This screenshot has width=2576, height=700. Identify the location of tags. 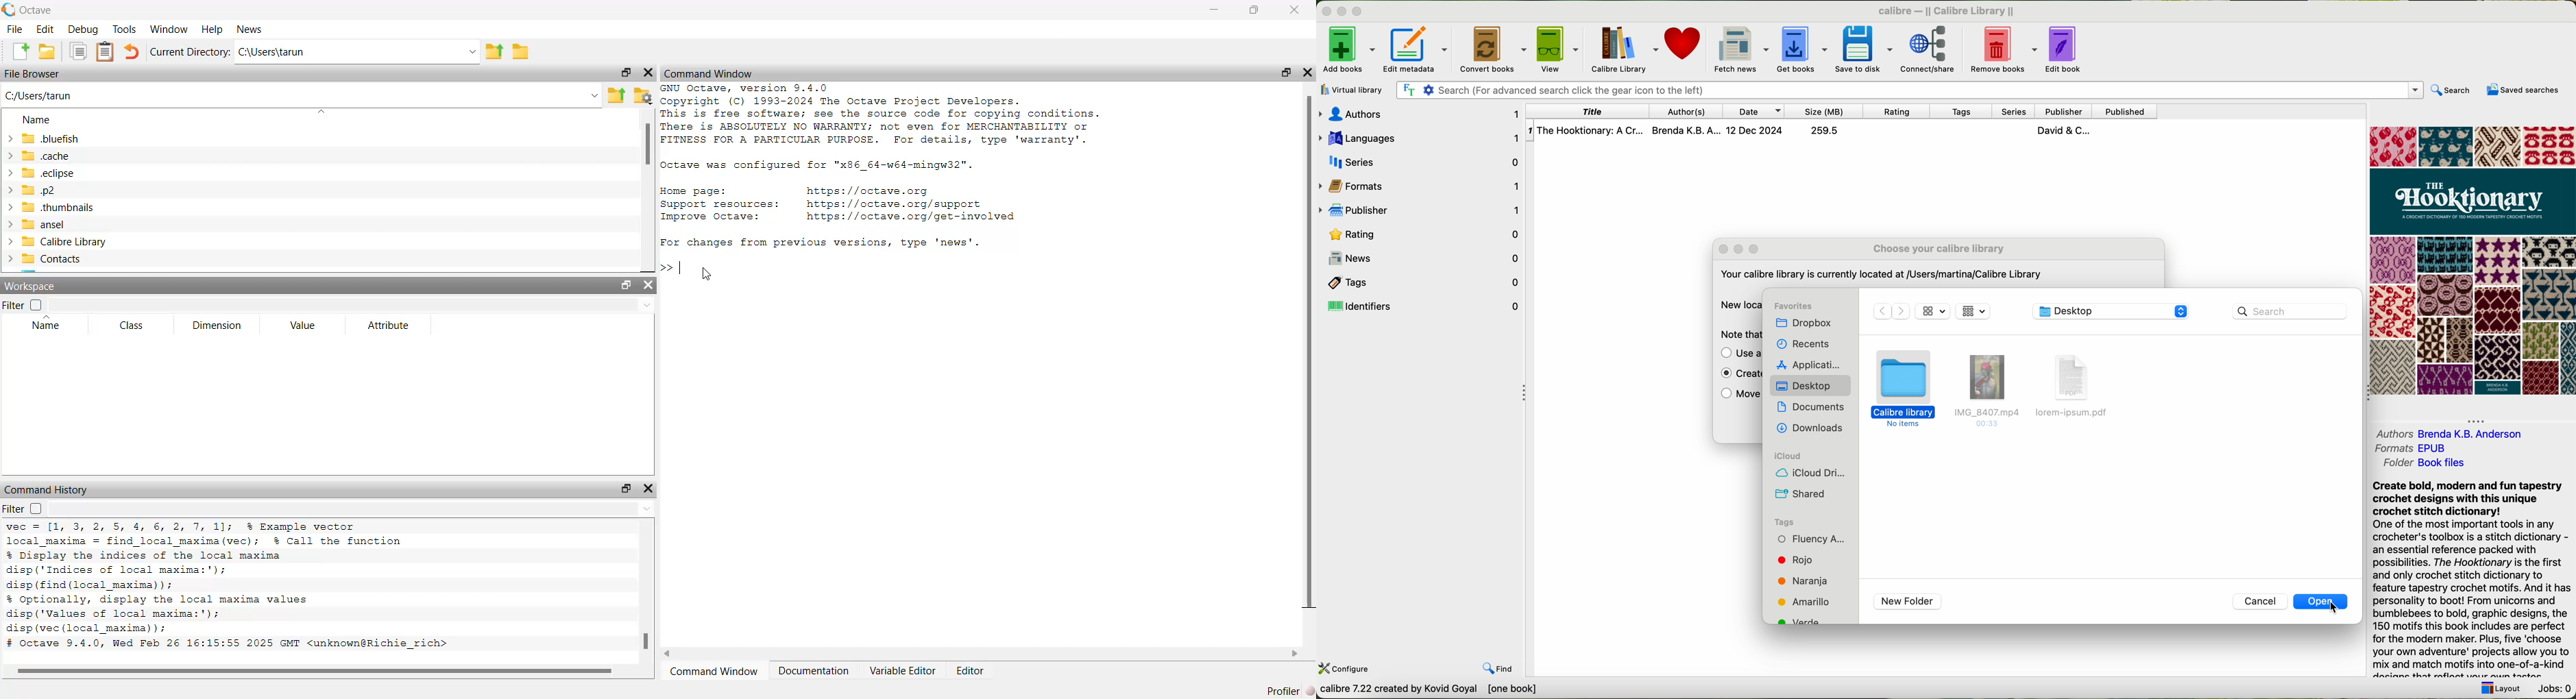
(1419, 283).